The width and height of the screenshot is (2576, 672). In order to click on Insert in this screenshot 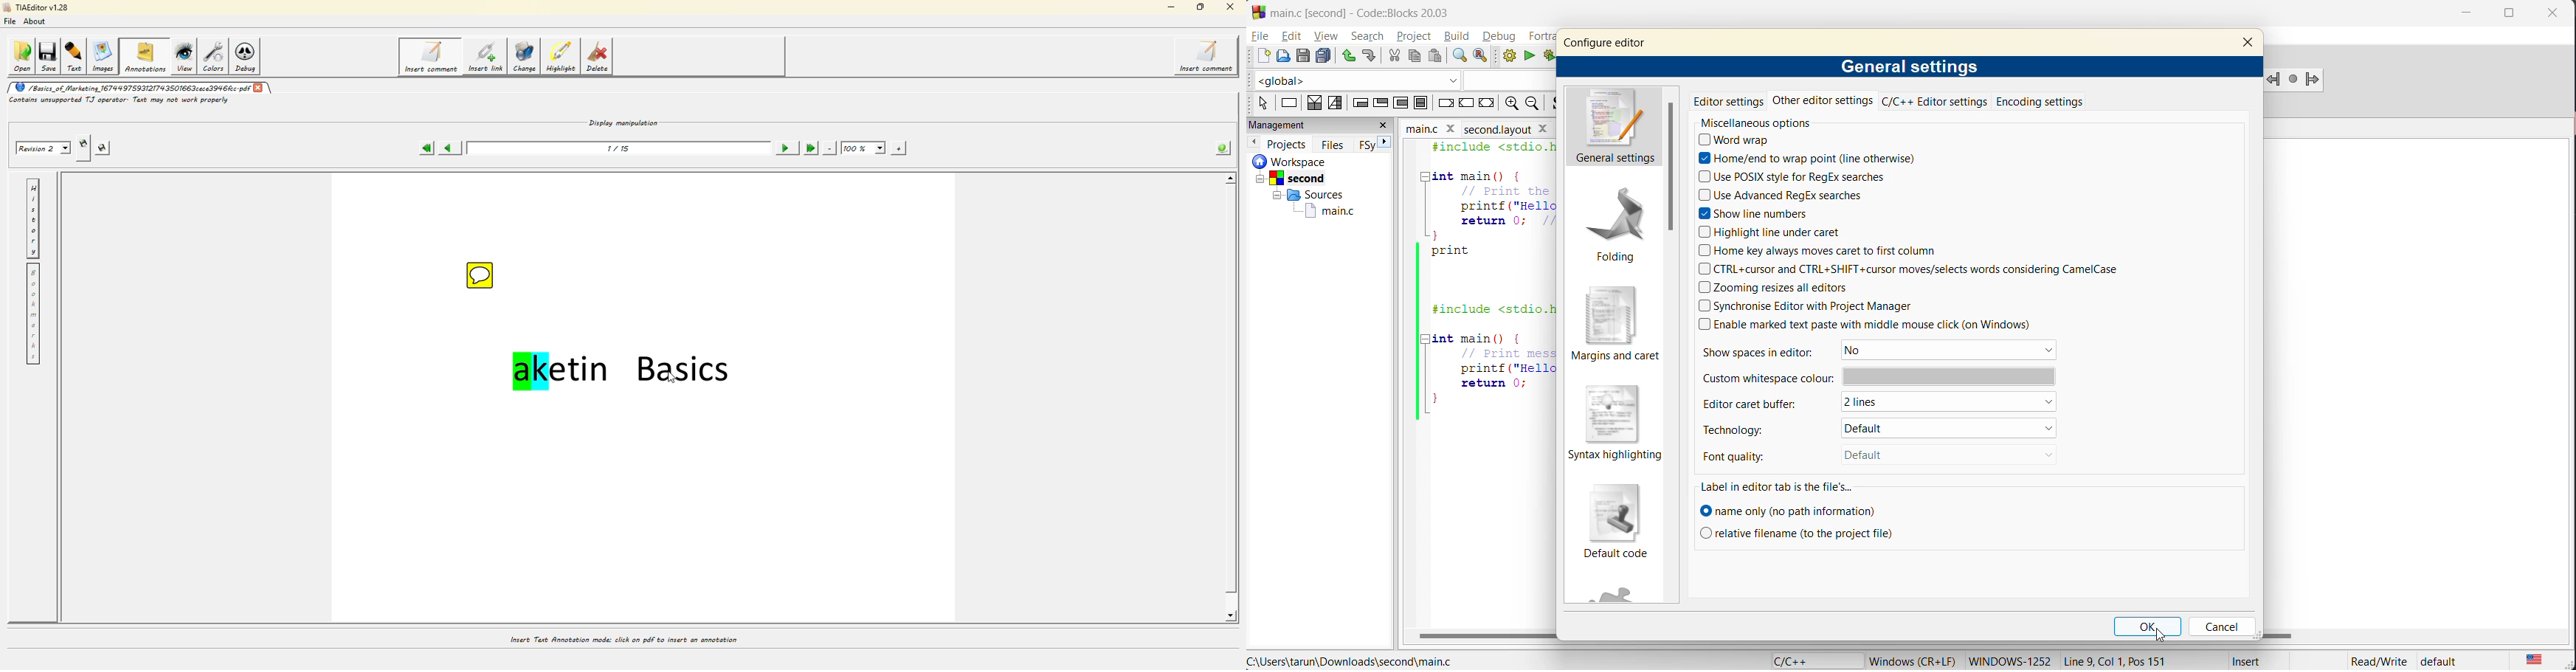, I will do `click(2246, 660)`.